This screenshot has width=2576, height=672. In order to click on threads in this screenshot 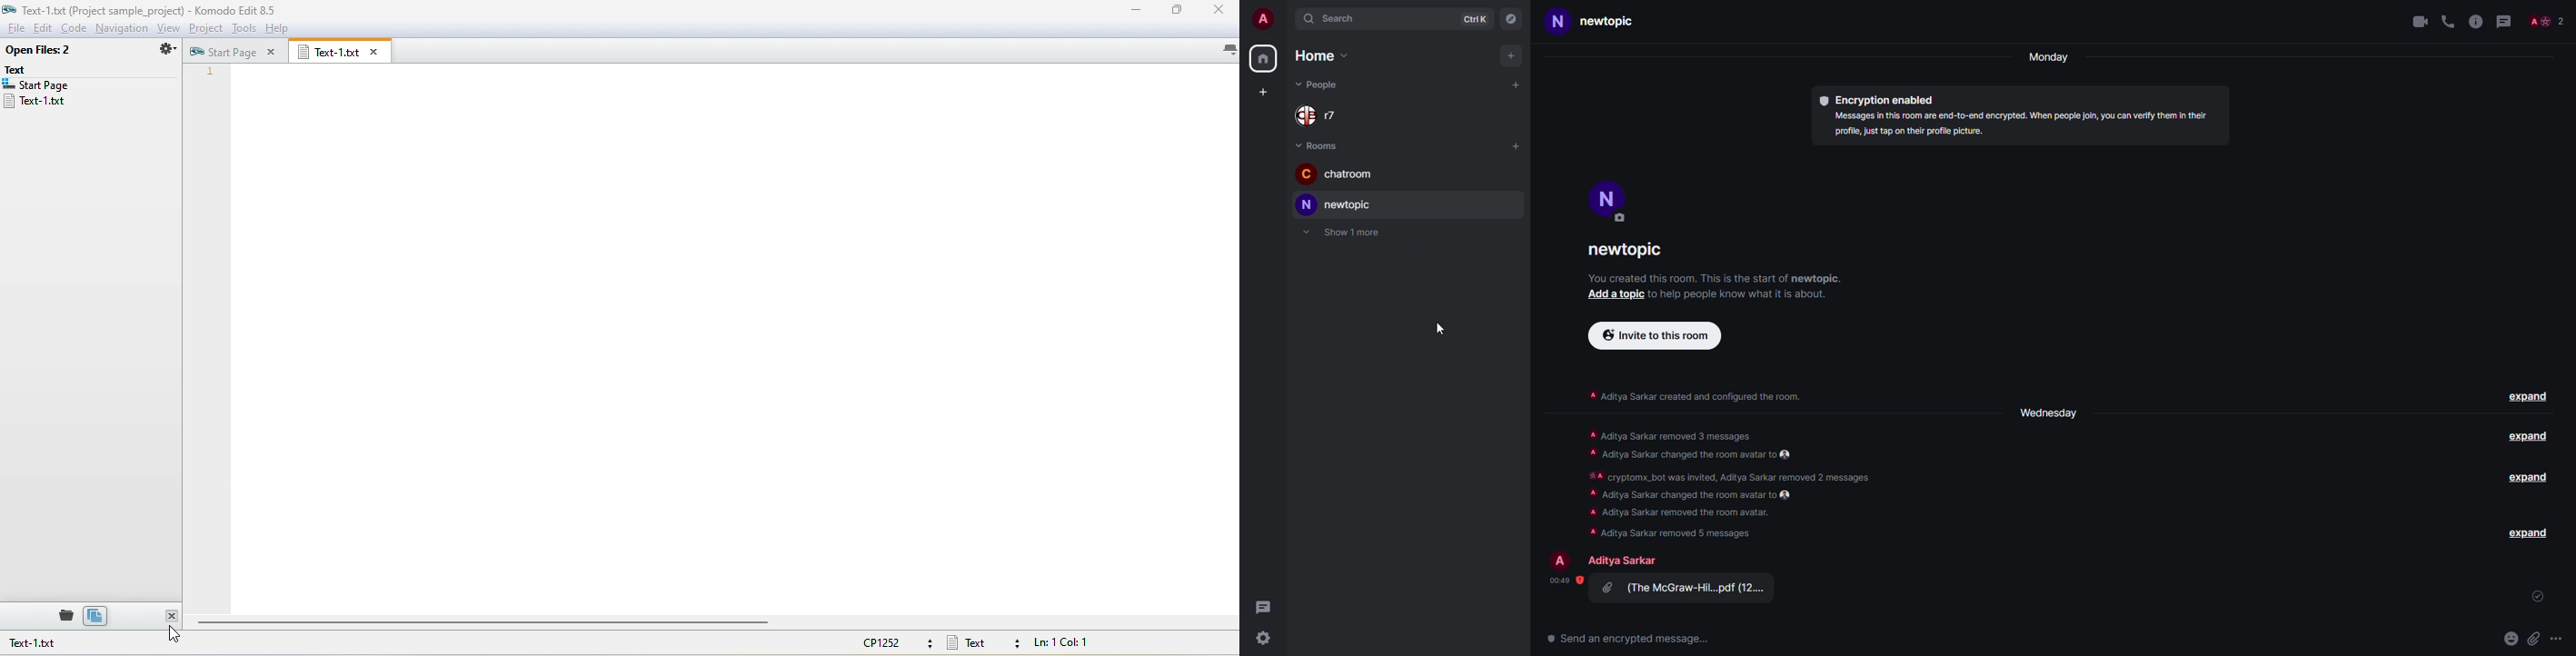, I will do `click(1261, 605)`.